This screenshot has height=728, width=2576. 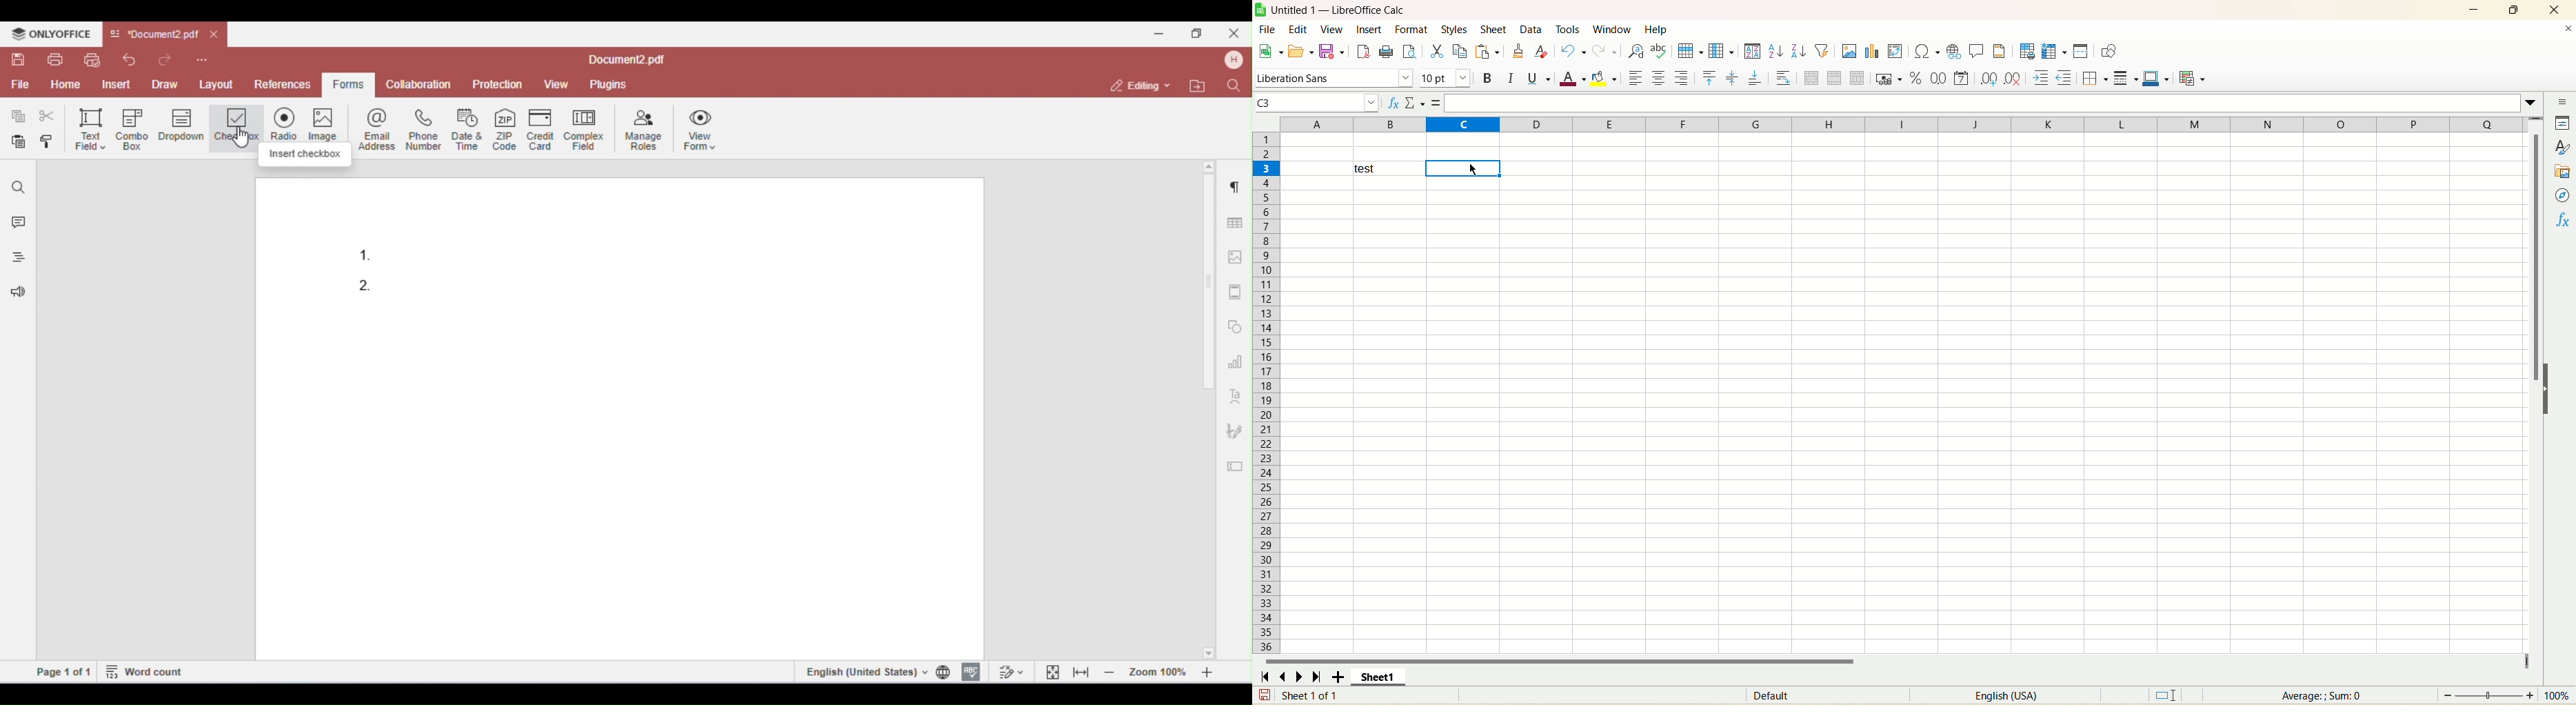 What do you see at coordinates (1267, 29) in the screenshot?
I see `file` at bounding box center [1267, 29].